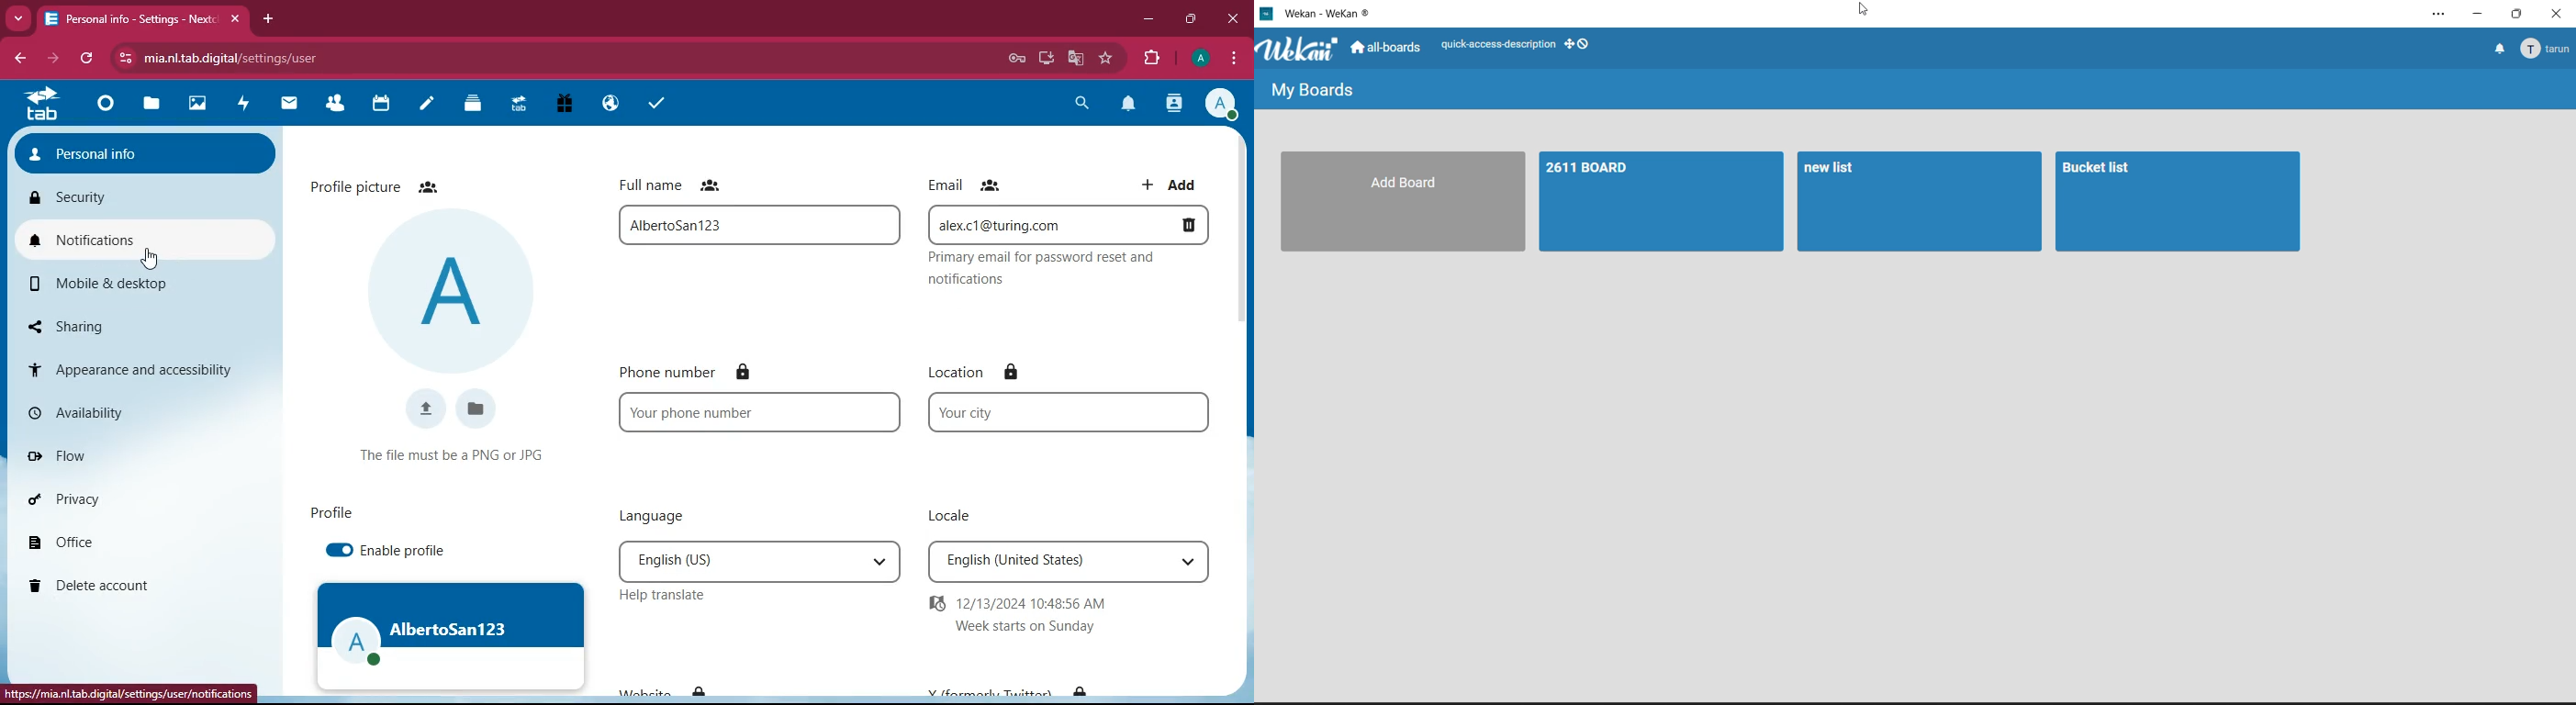  I want to click on options, so click(1235, 58).